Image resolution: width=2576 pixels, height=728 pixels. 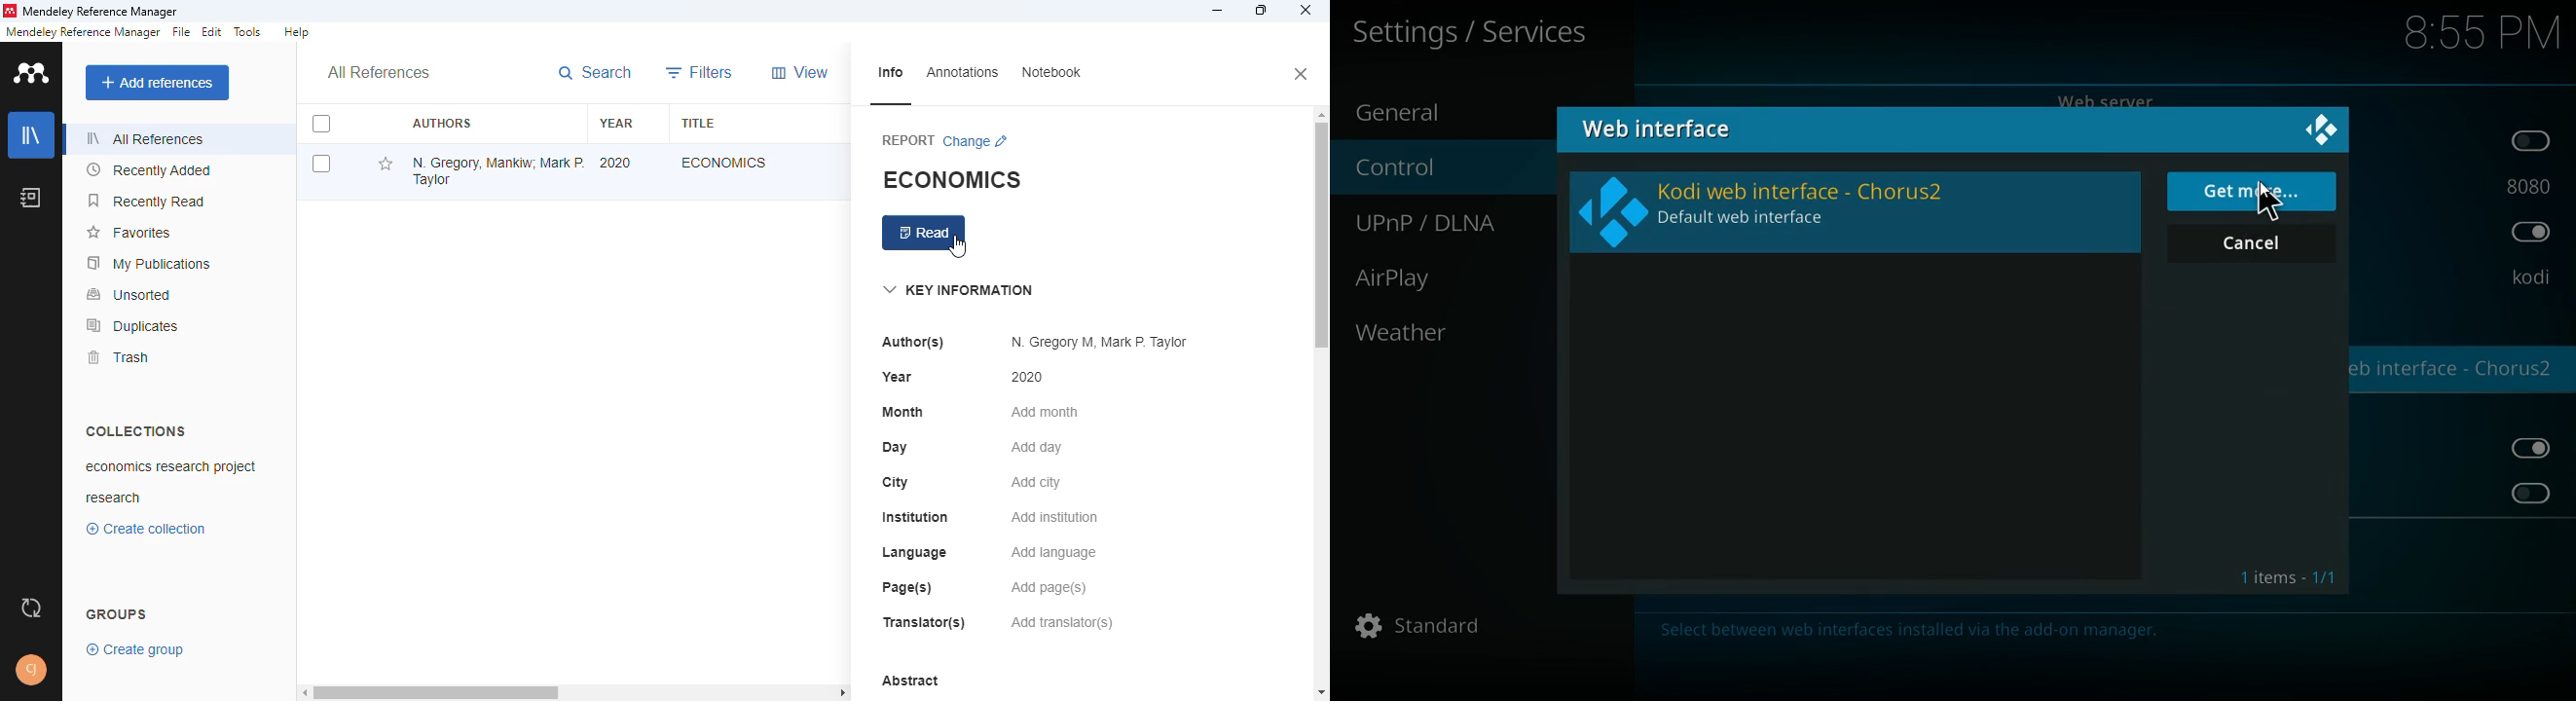 What do you see at coordinates (146, 529) in the screenshot?
I see `create collection` at bounding box center [146, 529].